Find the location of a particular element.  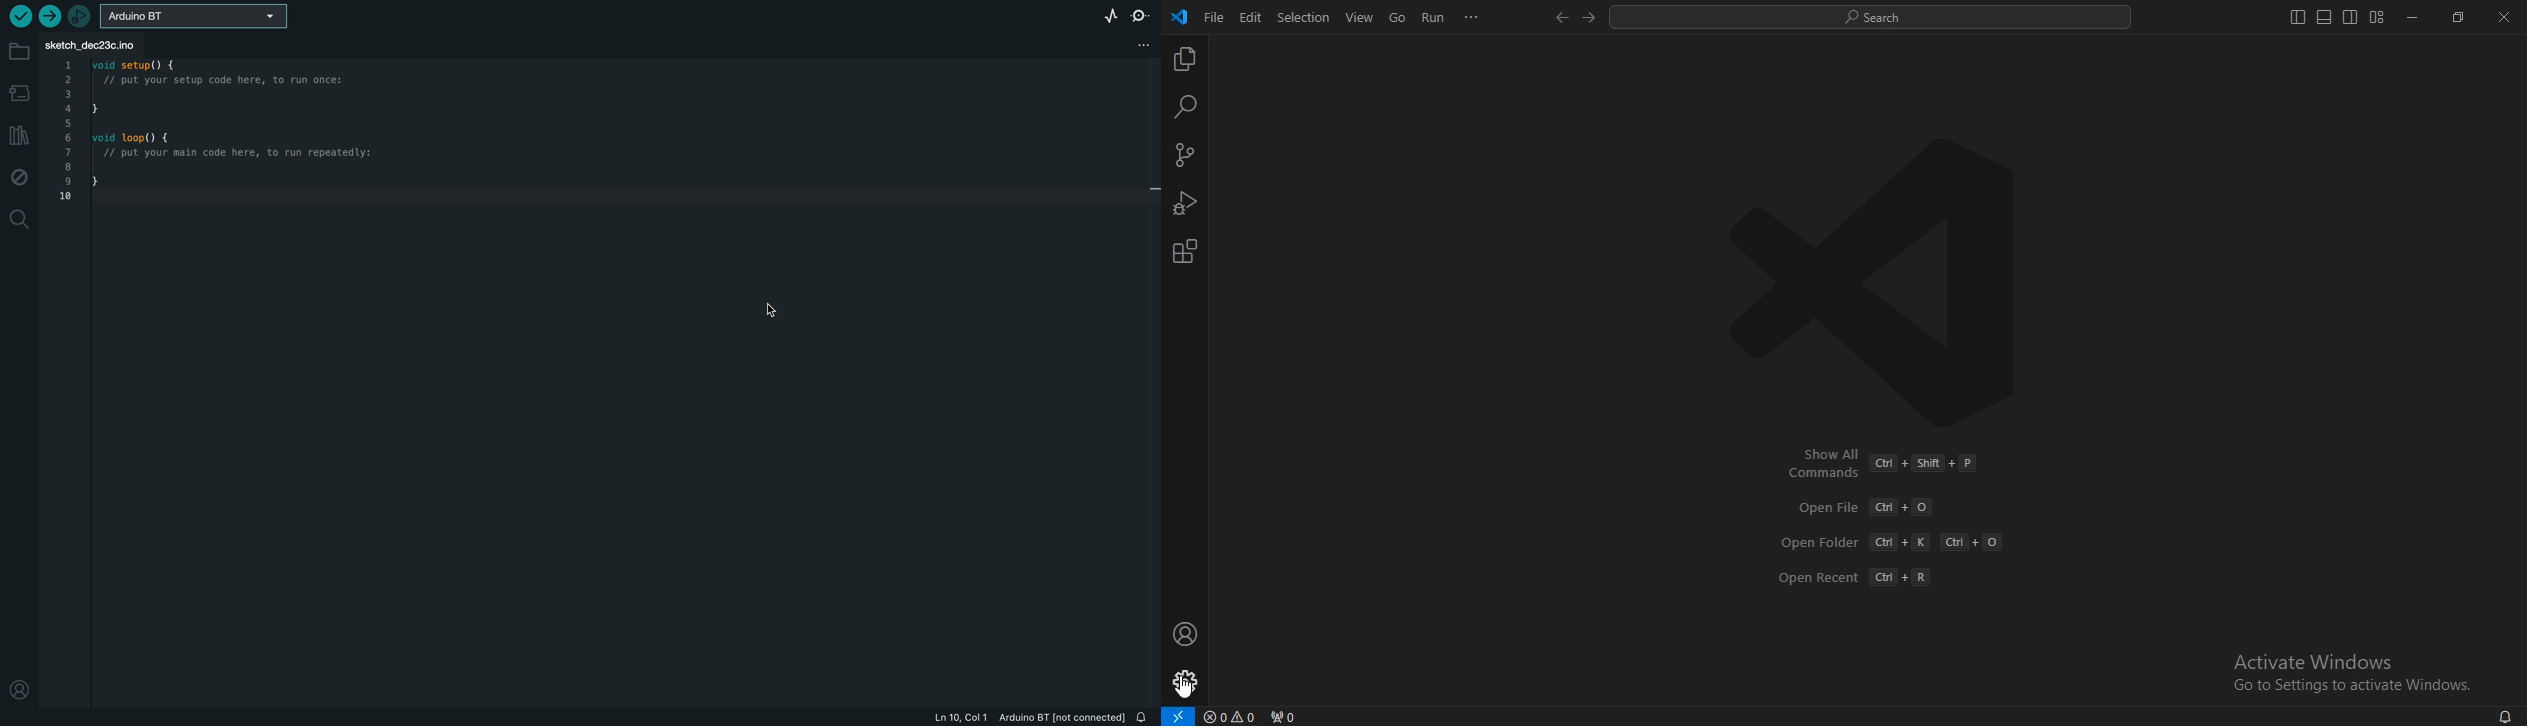

toggle panel is located at coordinates (2323, 17).